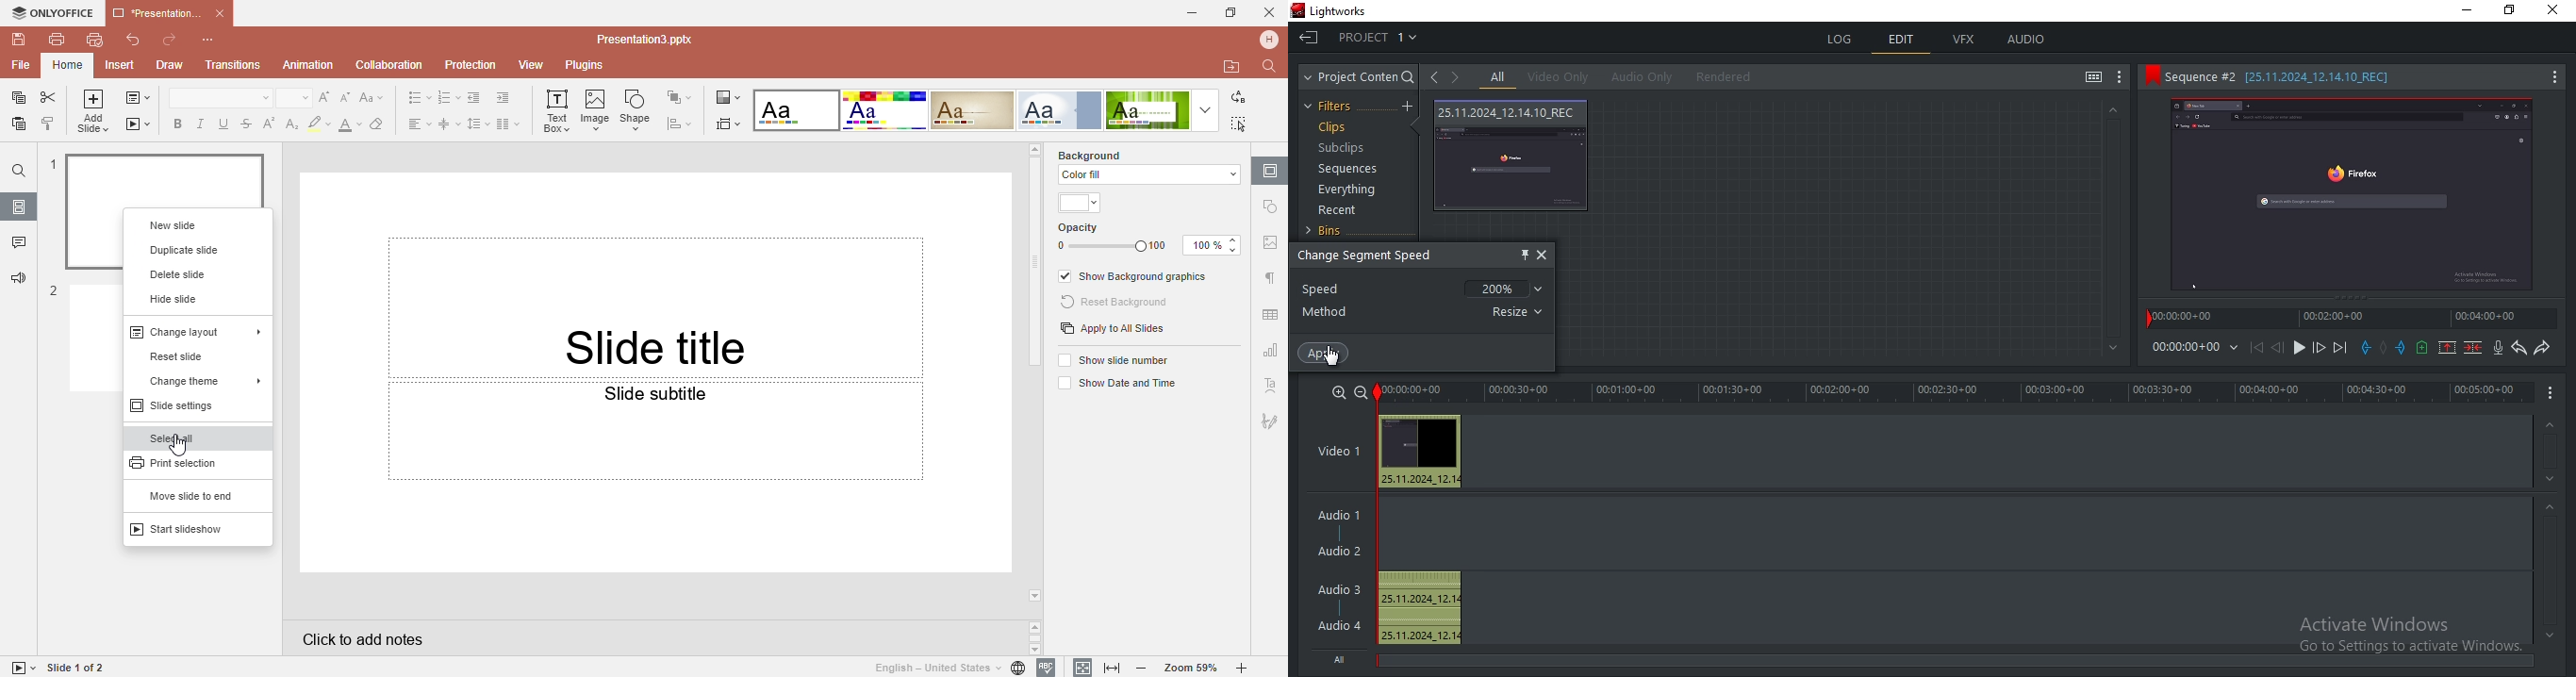 This screenshot has width=2576, height=700. What do you see at coordinates (1147, 174) in the screenshot?
I see `color fill` at bounding box center [1147, 174].